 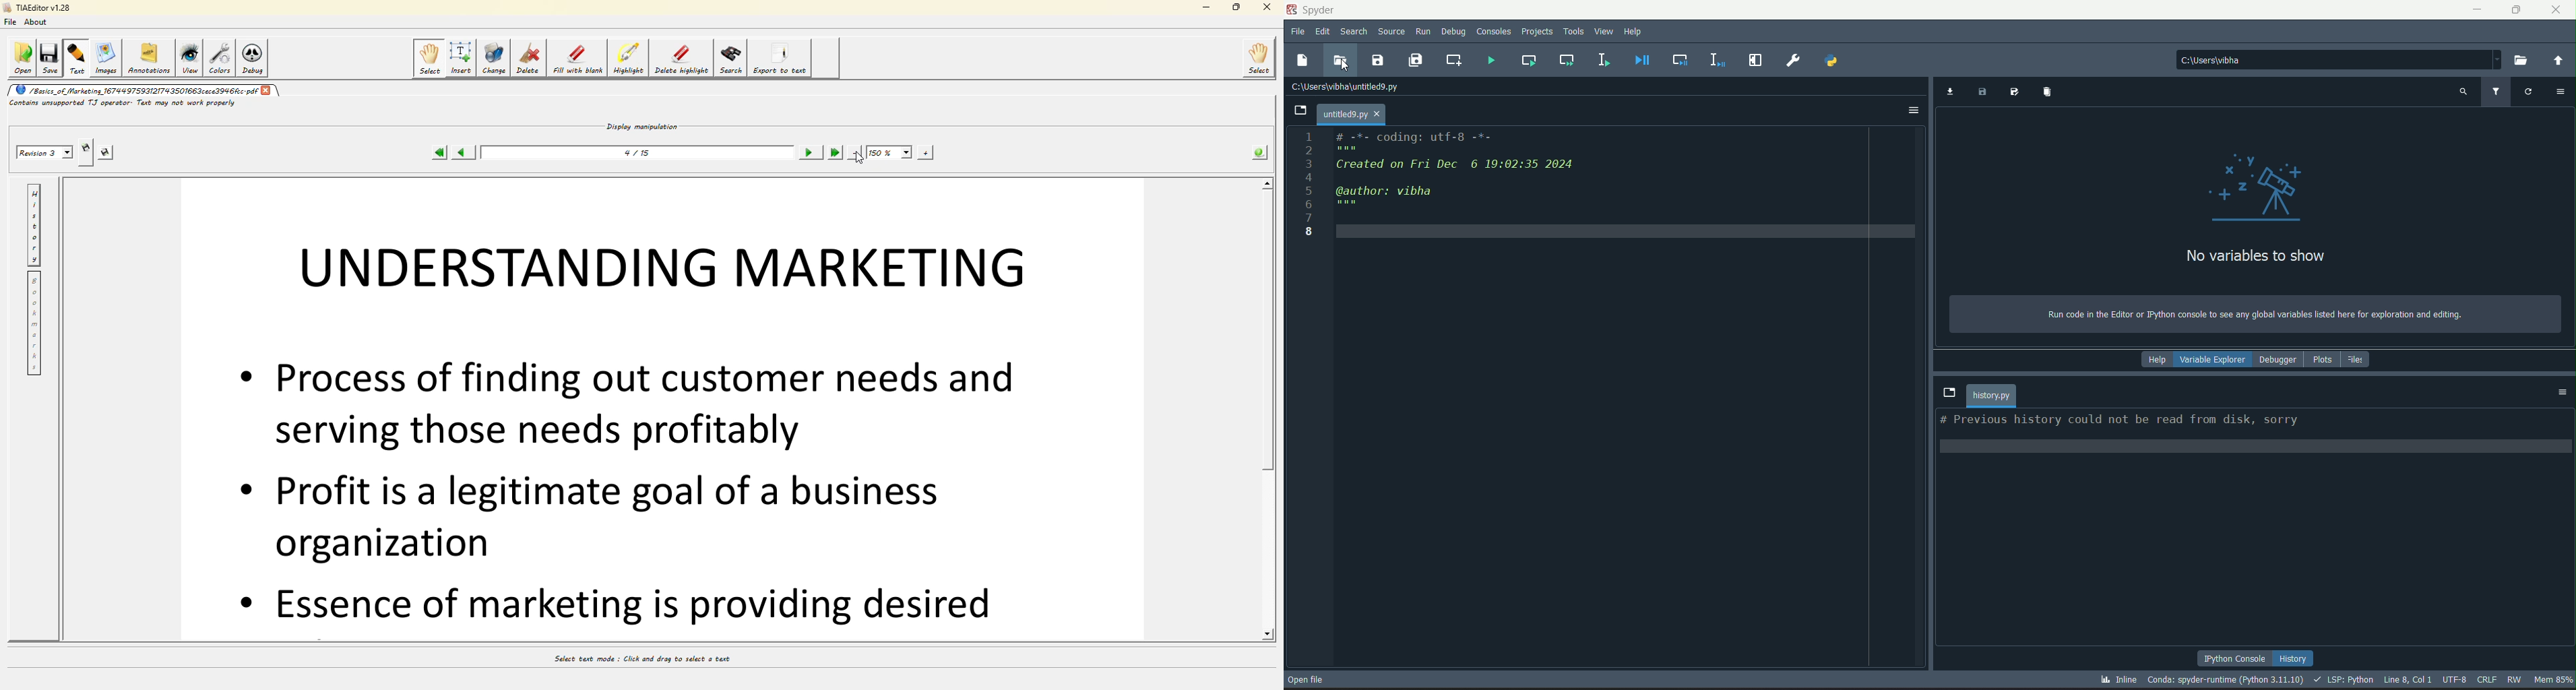 What do you see at coordinates (2339, 59) in the screenshot?
I see `file path` at bounding box center [2339, 59].